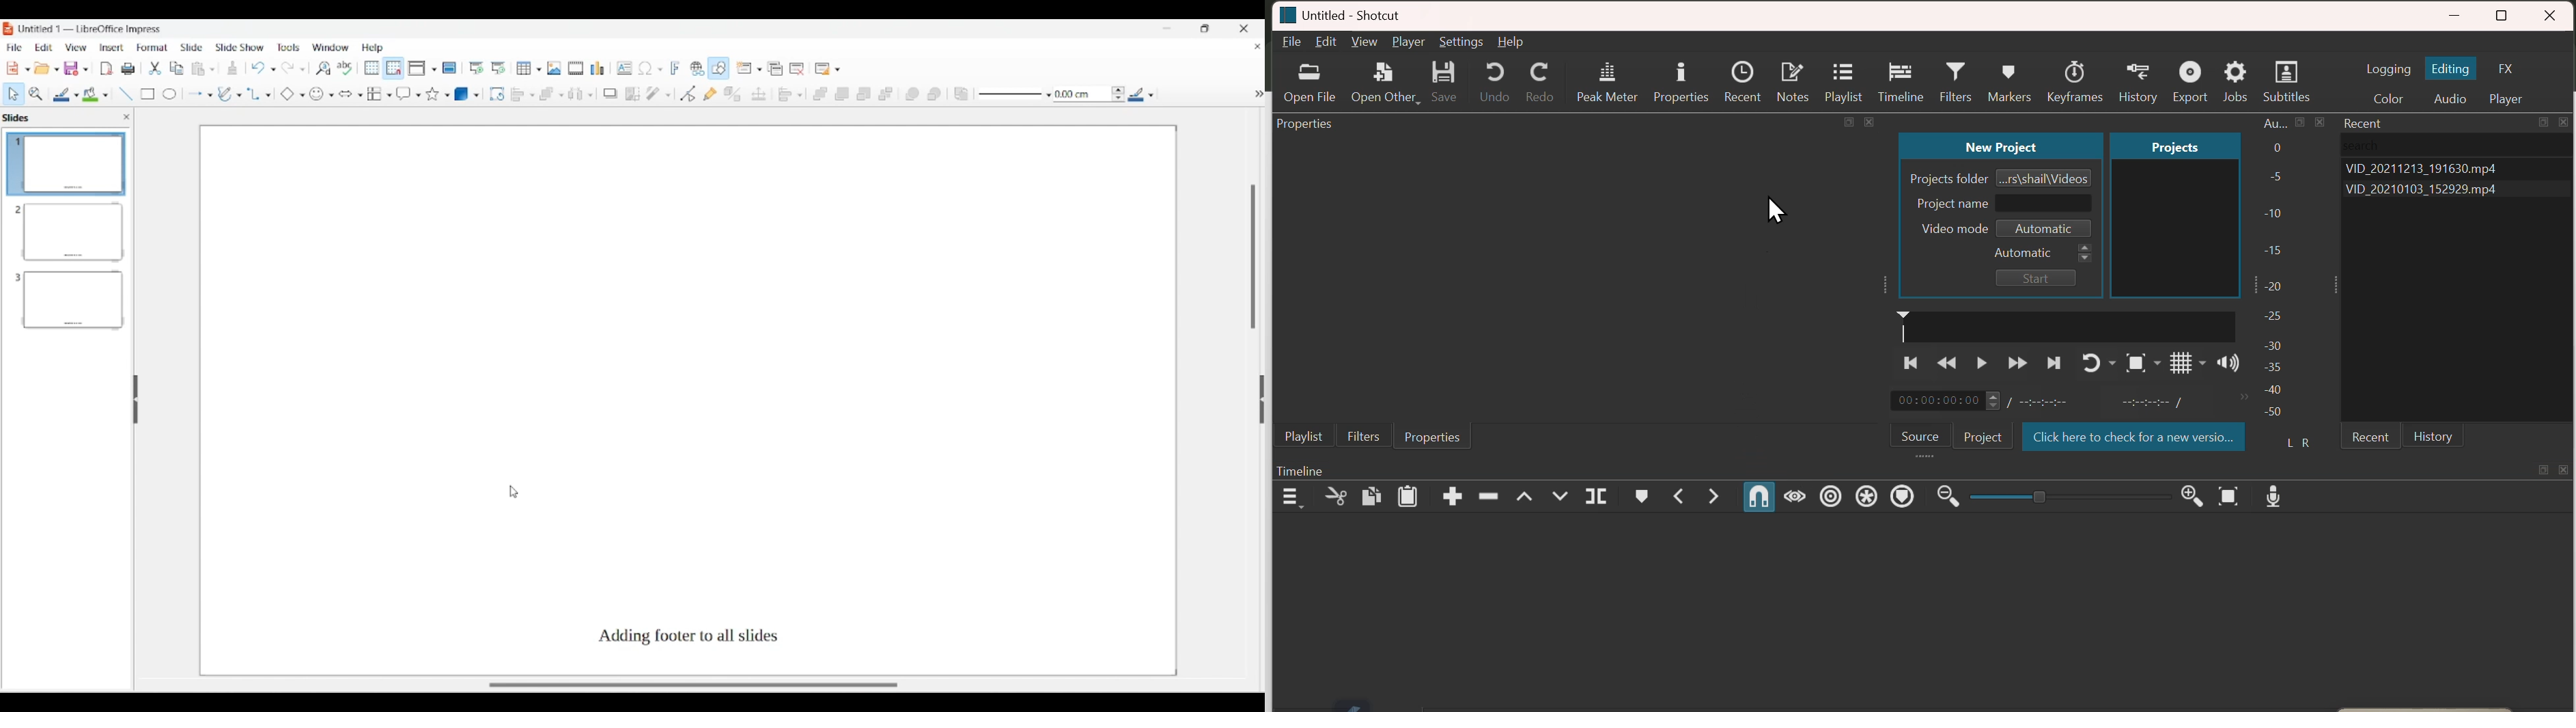  What do you see at coordinates (70, 233) in the screenshot?
I see `Slide 2` at bounding box center [70, 233].